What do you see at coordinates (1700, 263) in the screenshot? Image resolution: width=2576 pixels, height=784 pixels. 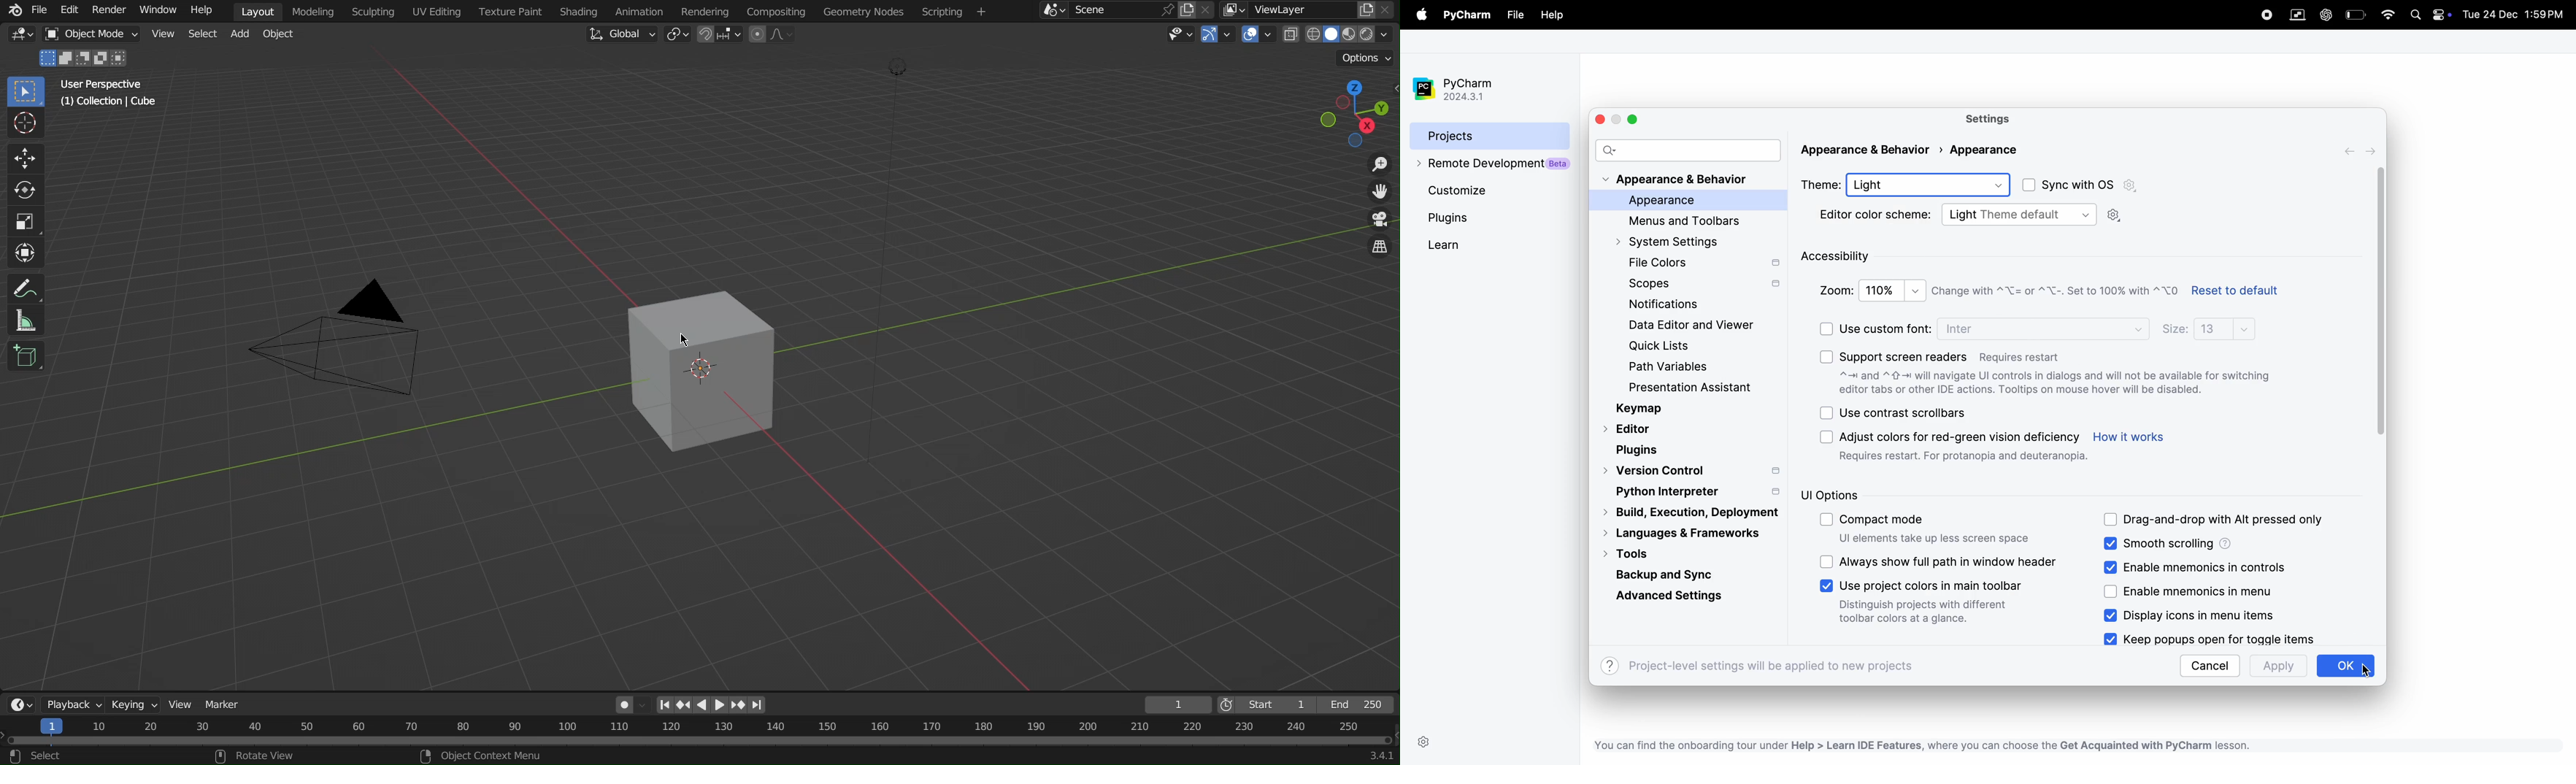 I see `file colors` at bounding box center [1700, 263].